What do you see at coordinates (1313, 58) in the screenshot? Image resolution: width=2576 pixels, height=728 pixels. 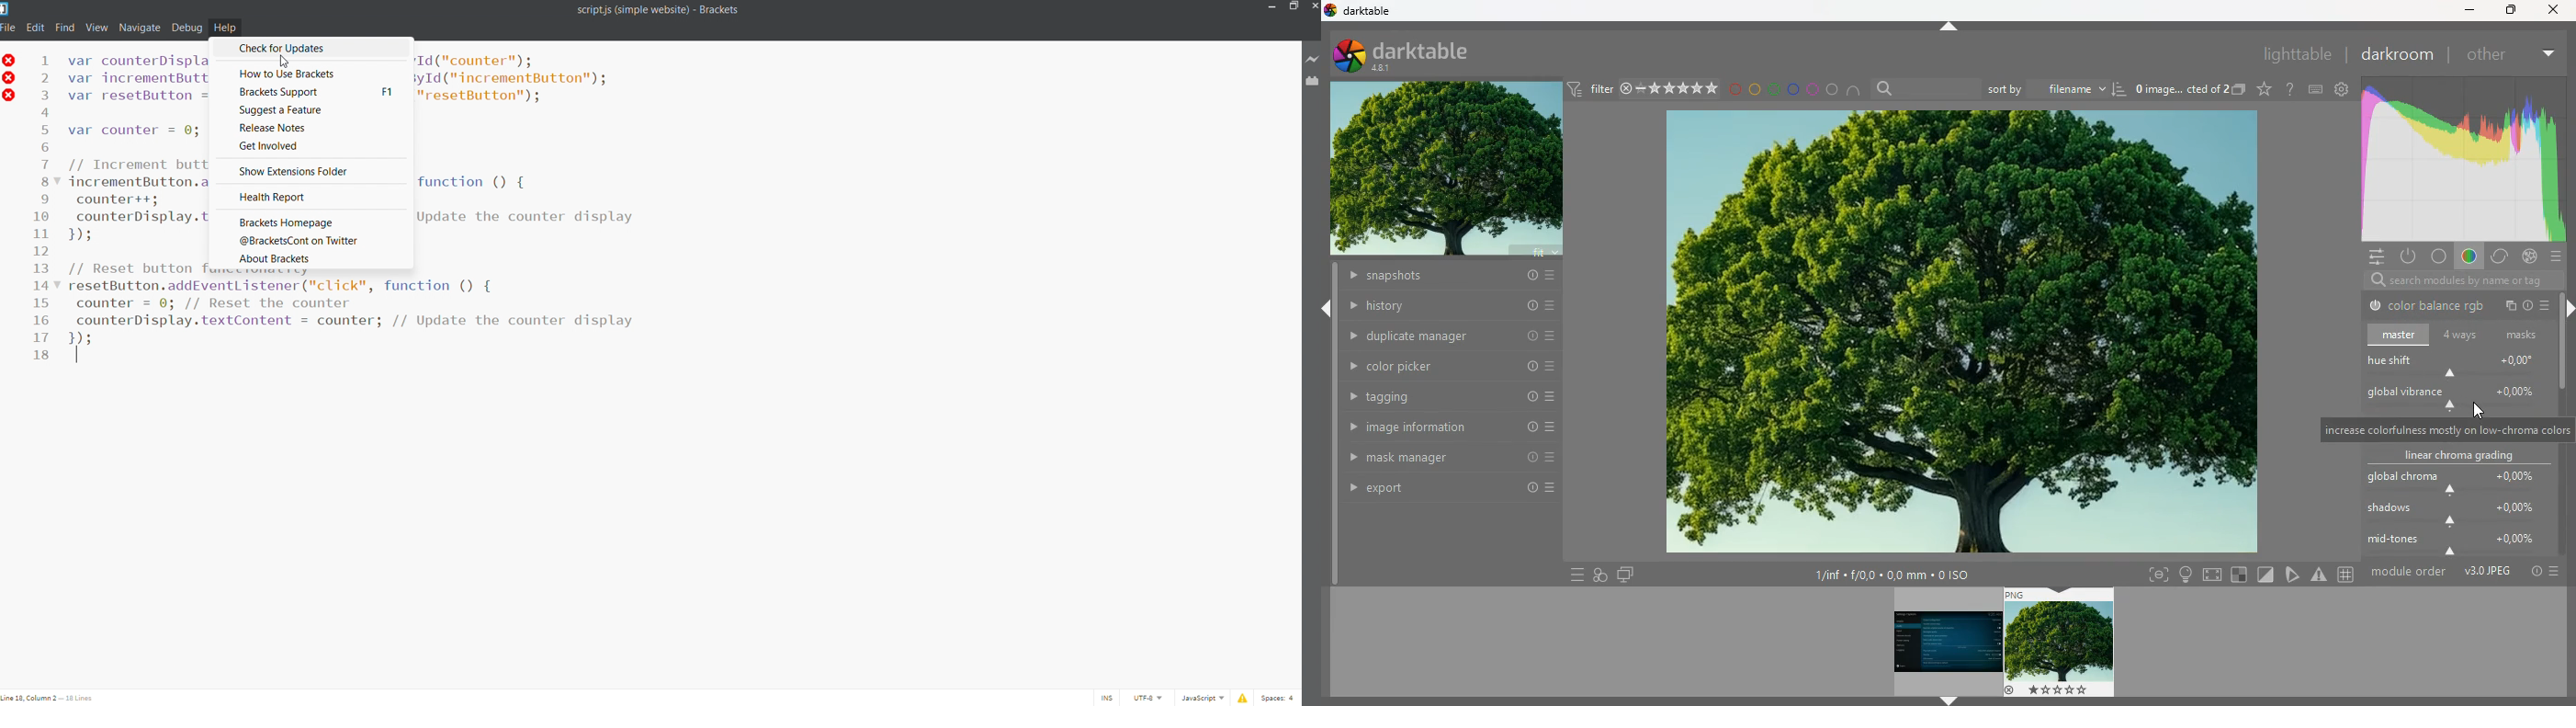 I see `live preview` at bounding box center [1313, 58].